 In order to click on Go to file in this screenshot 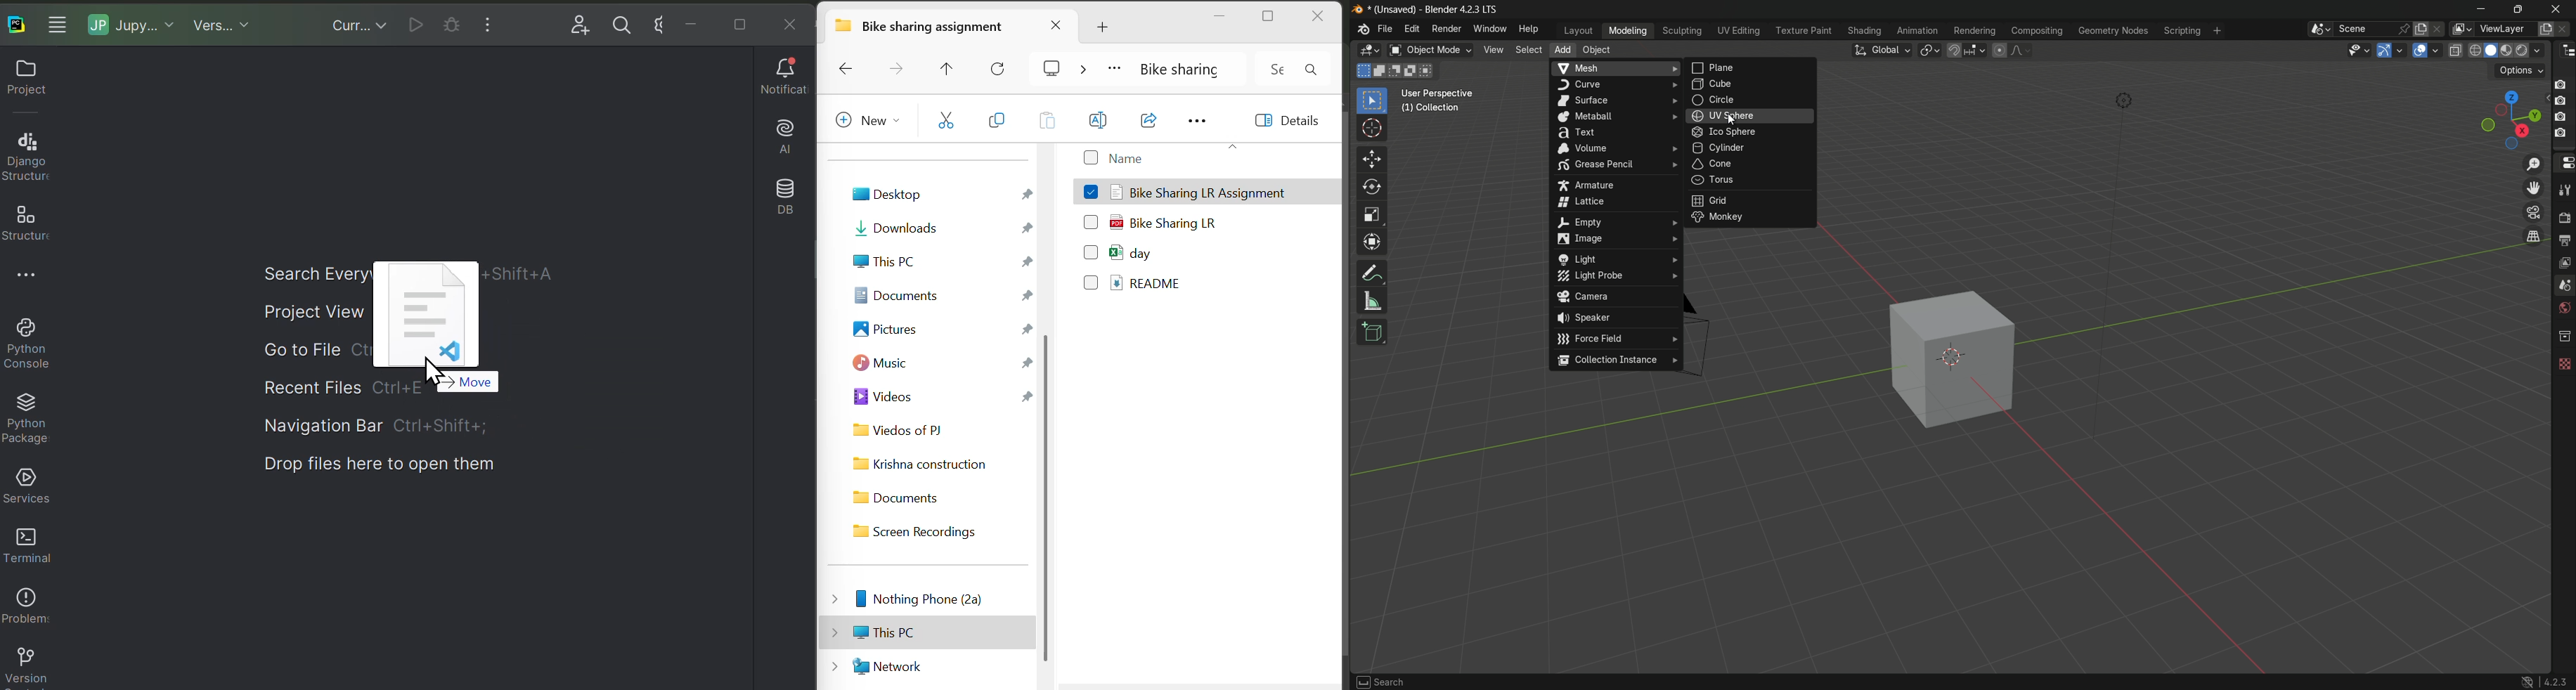, I will do `click(310, 353)`.